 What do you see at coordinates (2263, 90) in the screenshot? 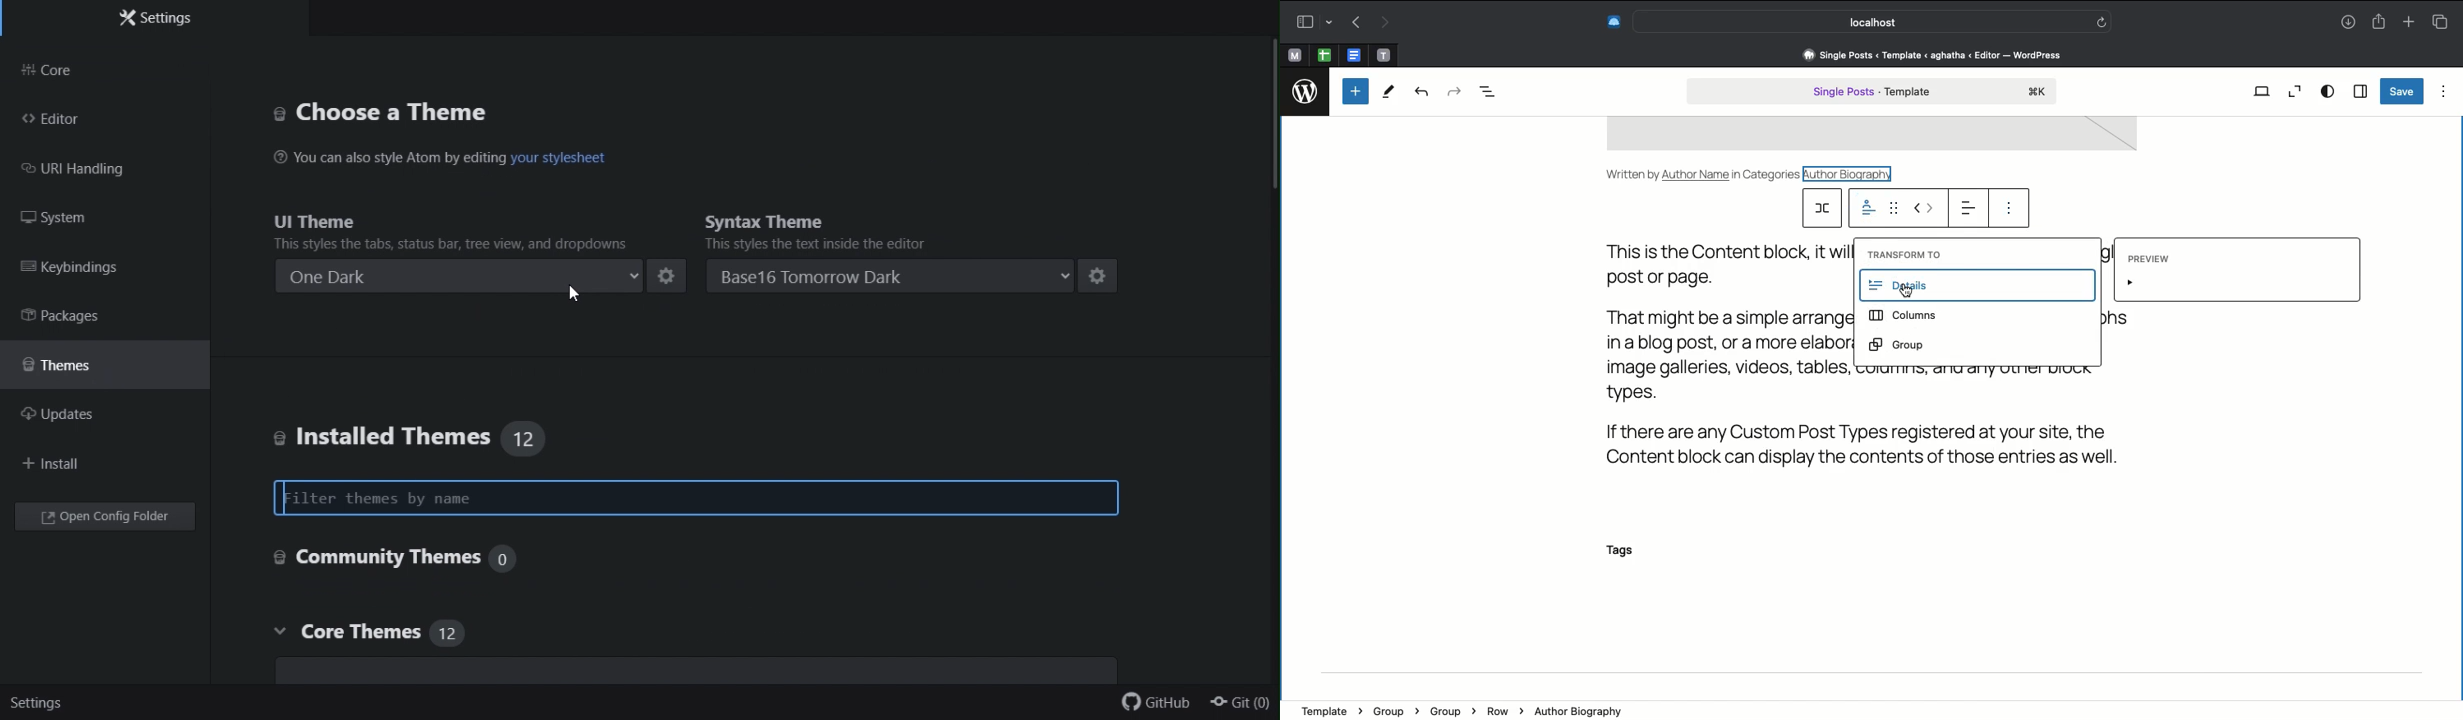
I see `View` at bounding box center [2263, 90].